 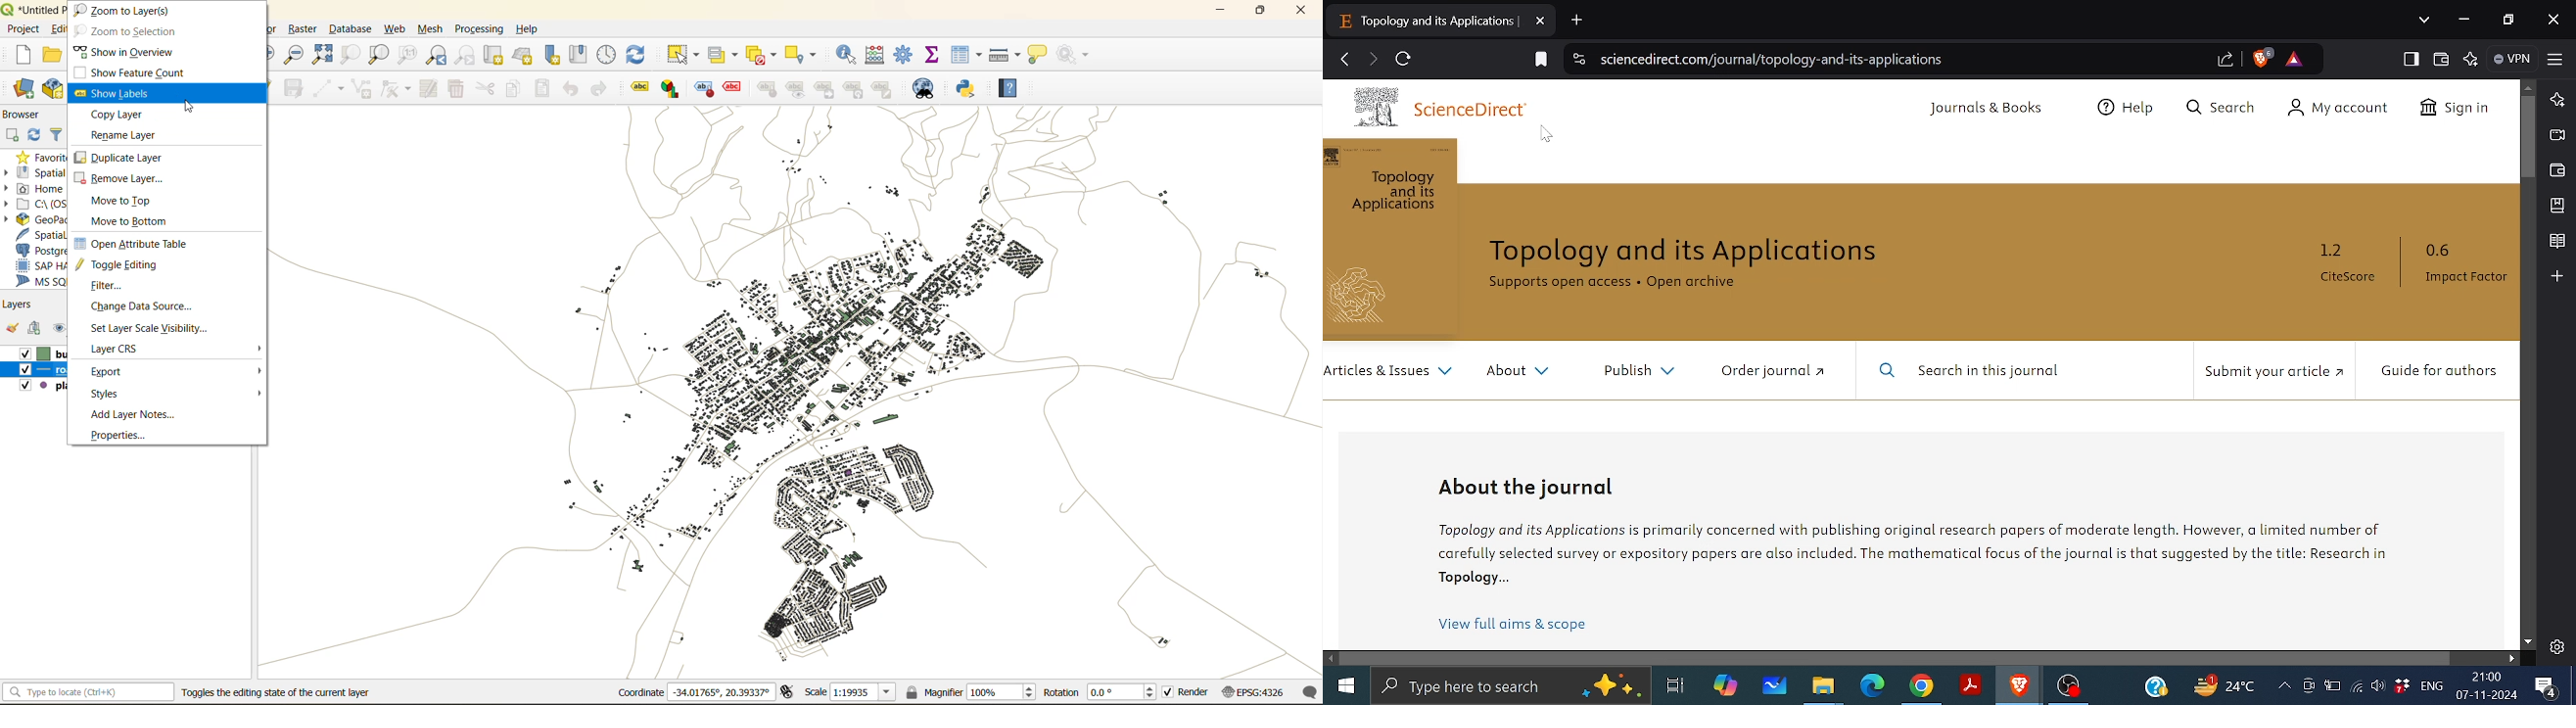 I want to click on new, so click(x=20, y=54).